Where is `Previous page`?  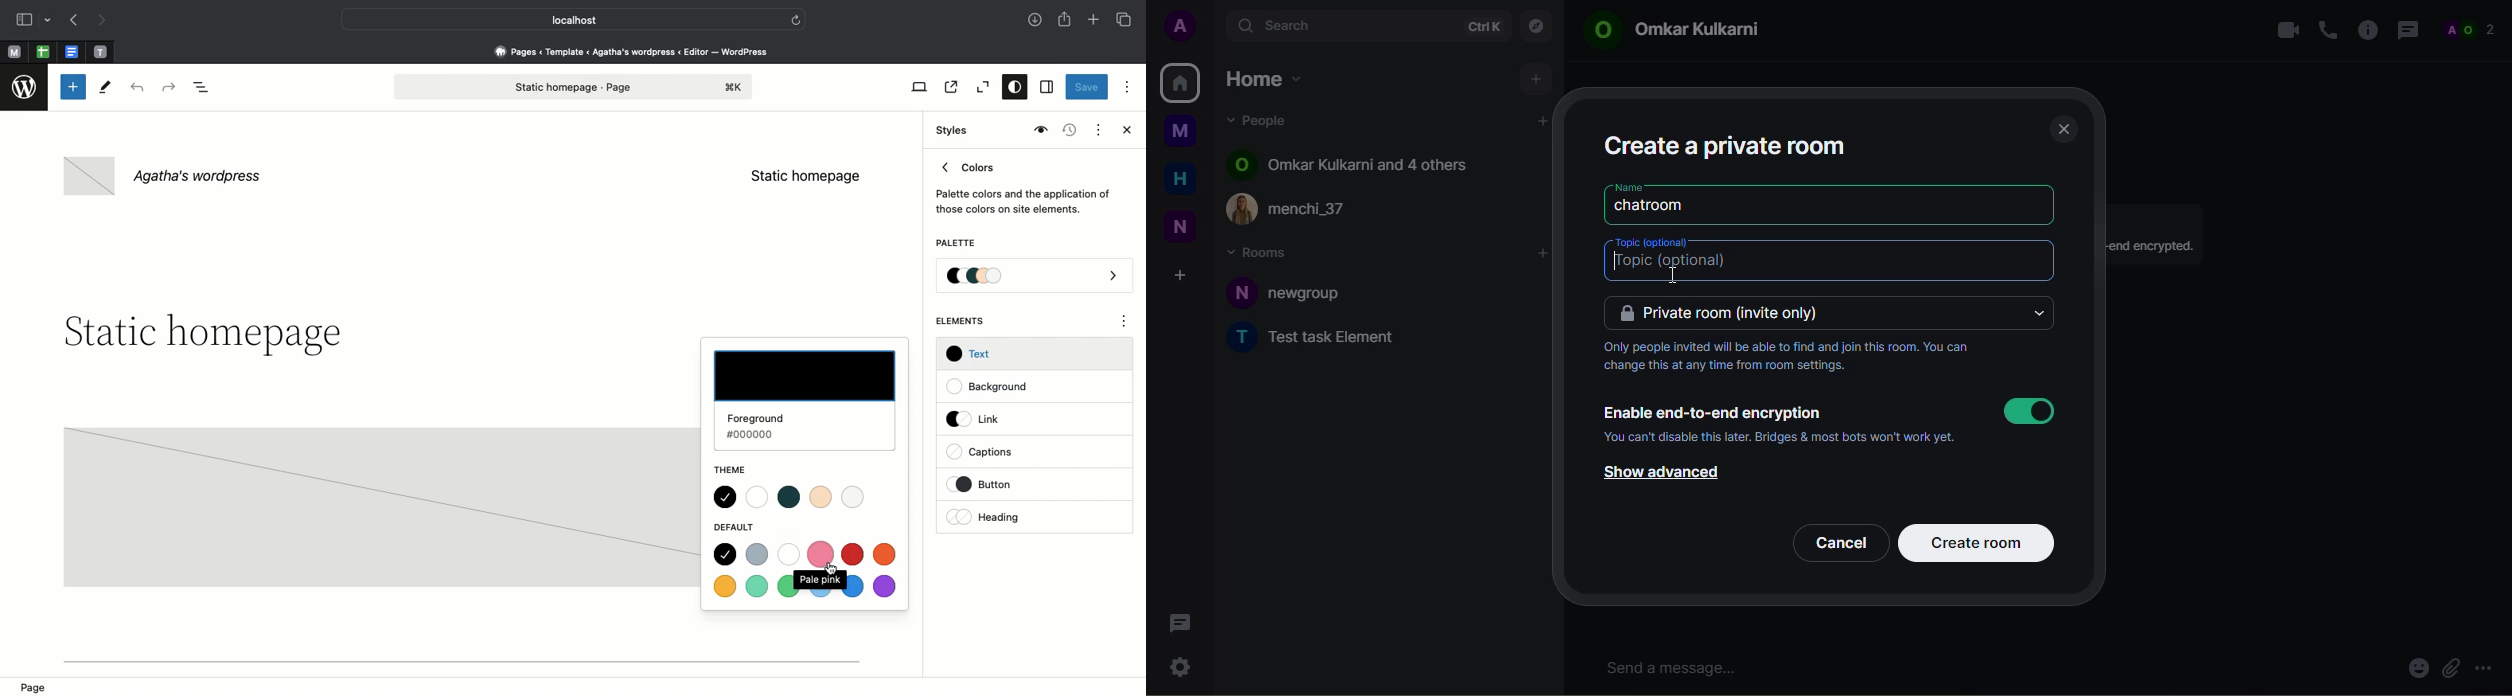 Previous page is located at coordinates (72, 22).